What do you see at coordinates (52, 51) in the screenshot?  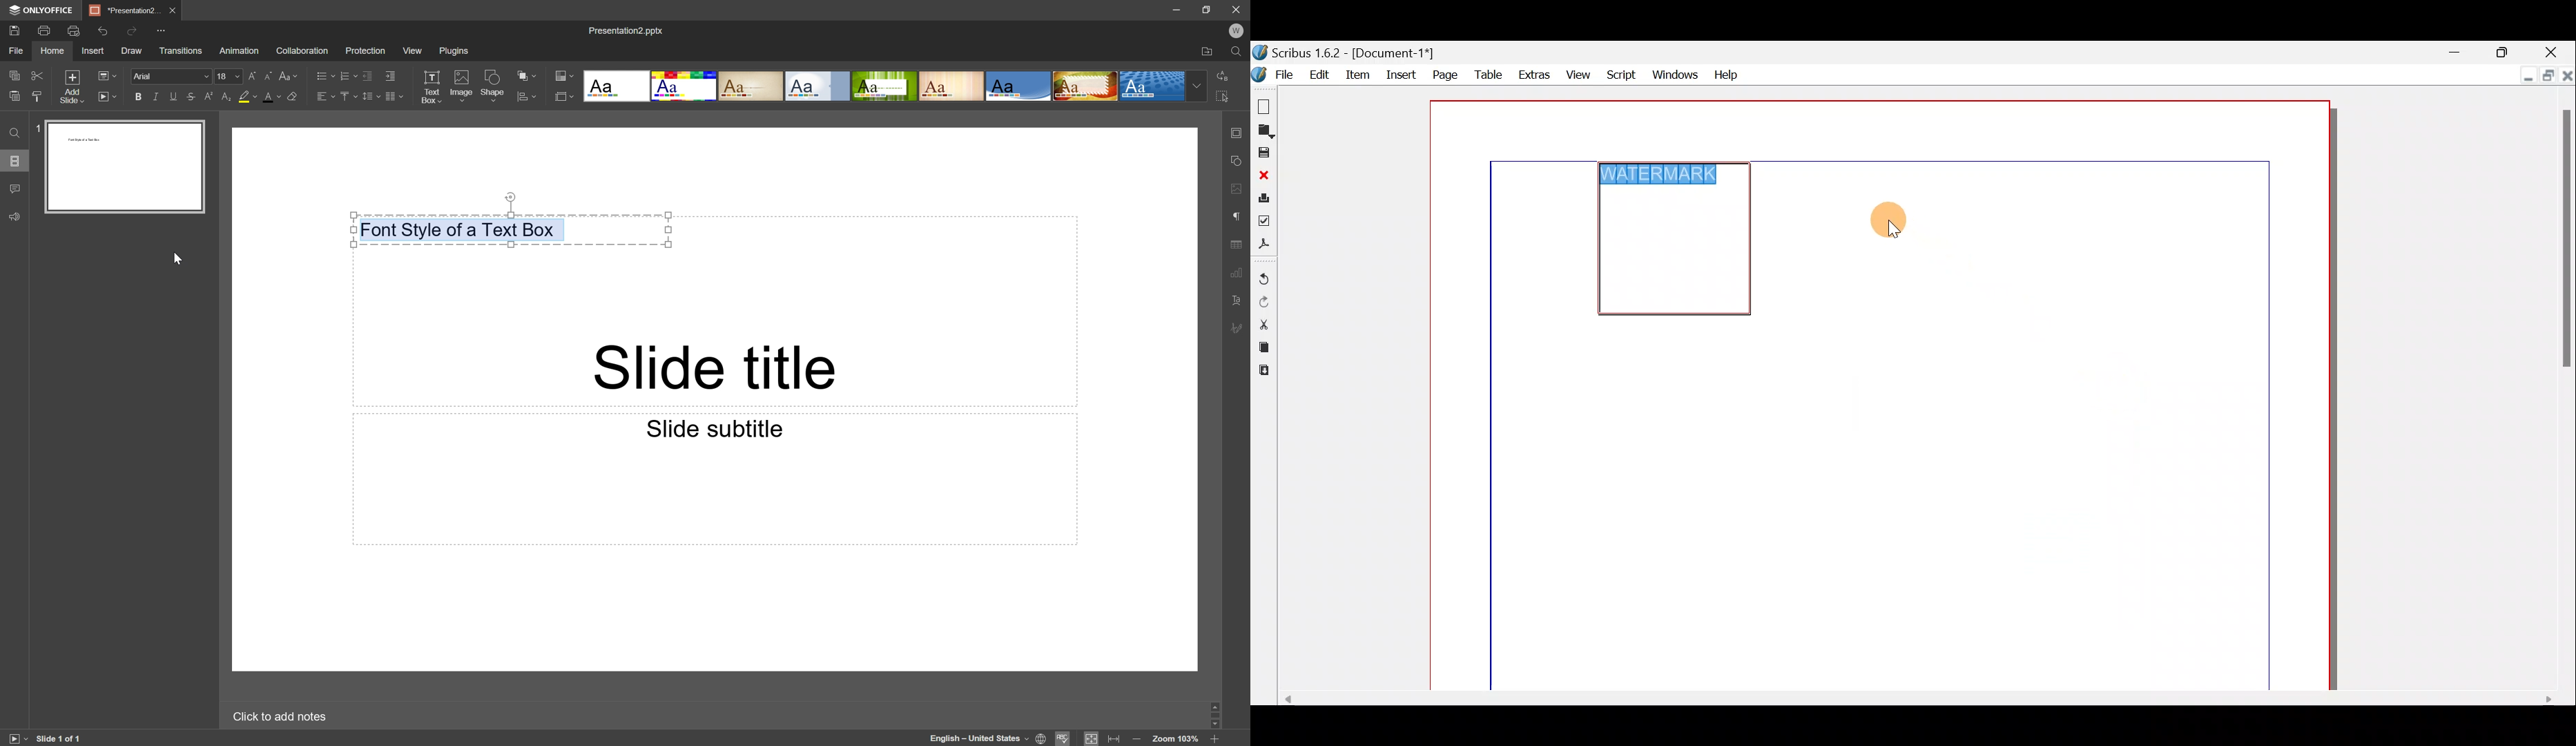 I see `Home` at bounding box center [52, 51].